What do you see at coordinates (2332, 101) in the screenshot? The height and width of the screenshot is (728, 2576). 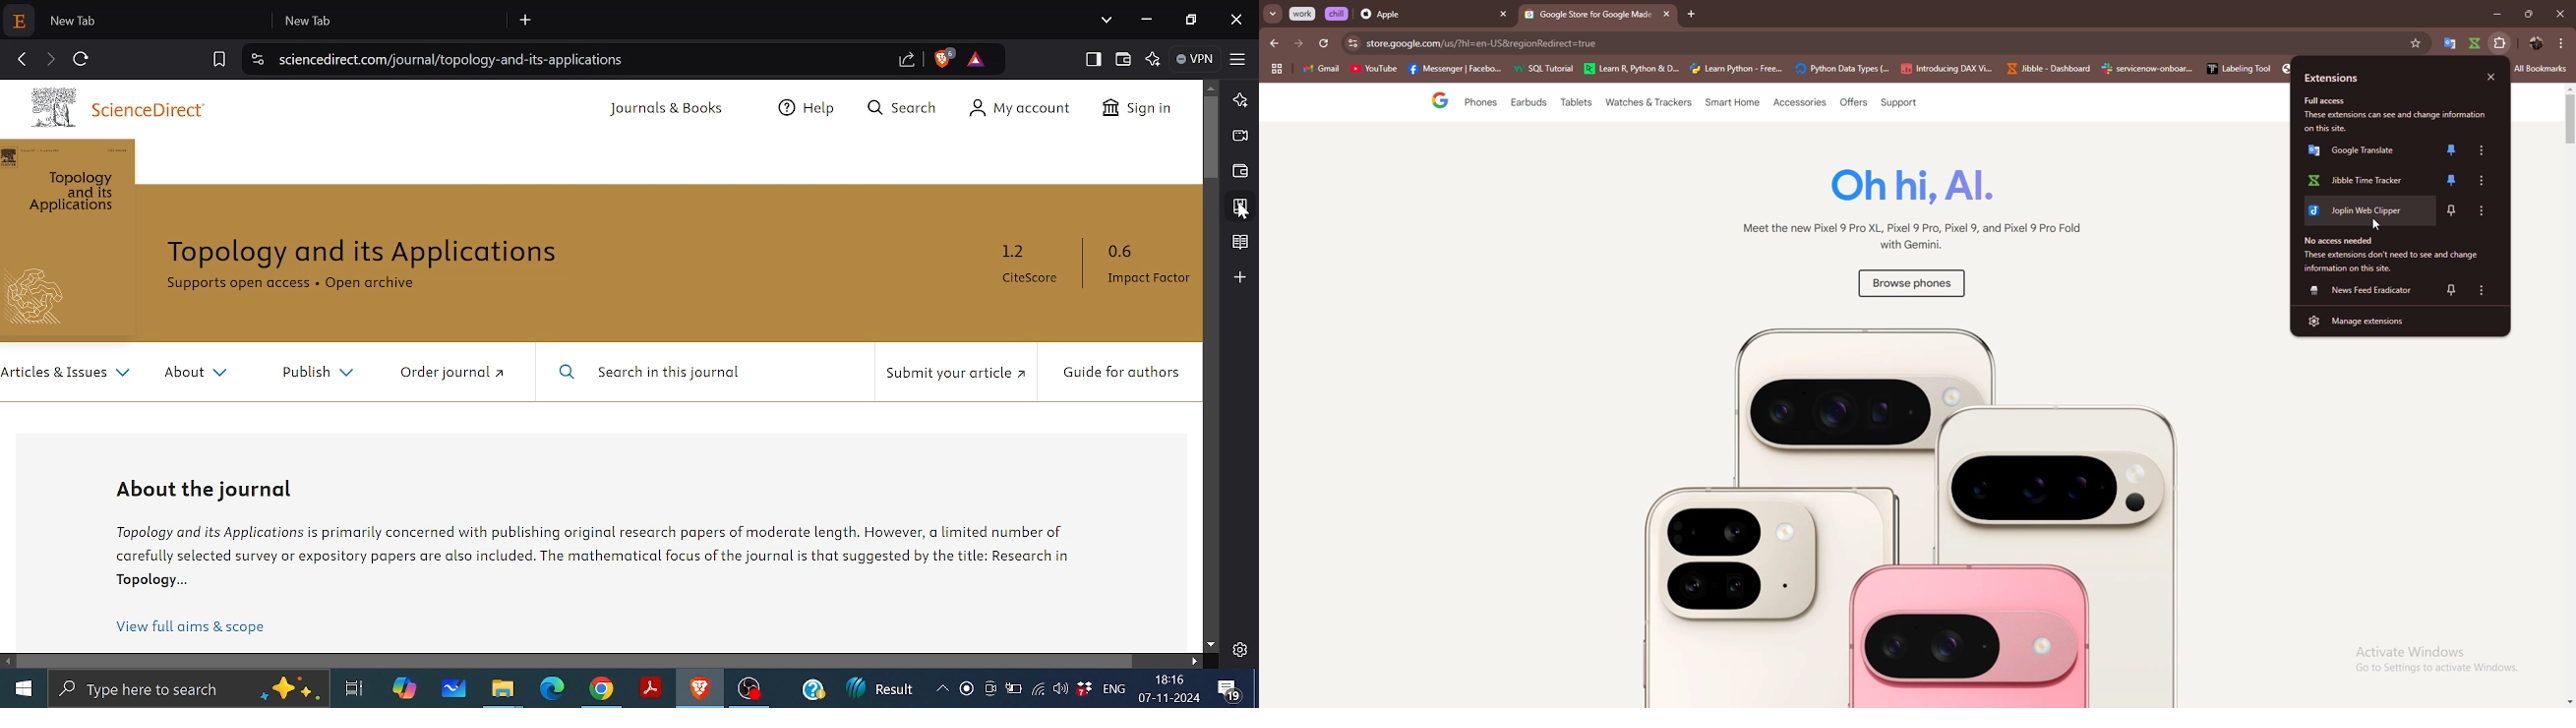 I see `full access` at bounding box center [2332, 101].